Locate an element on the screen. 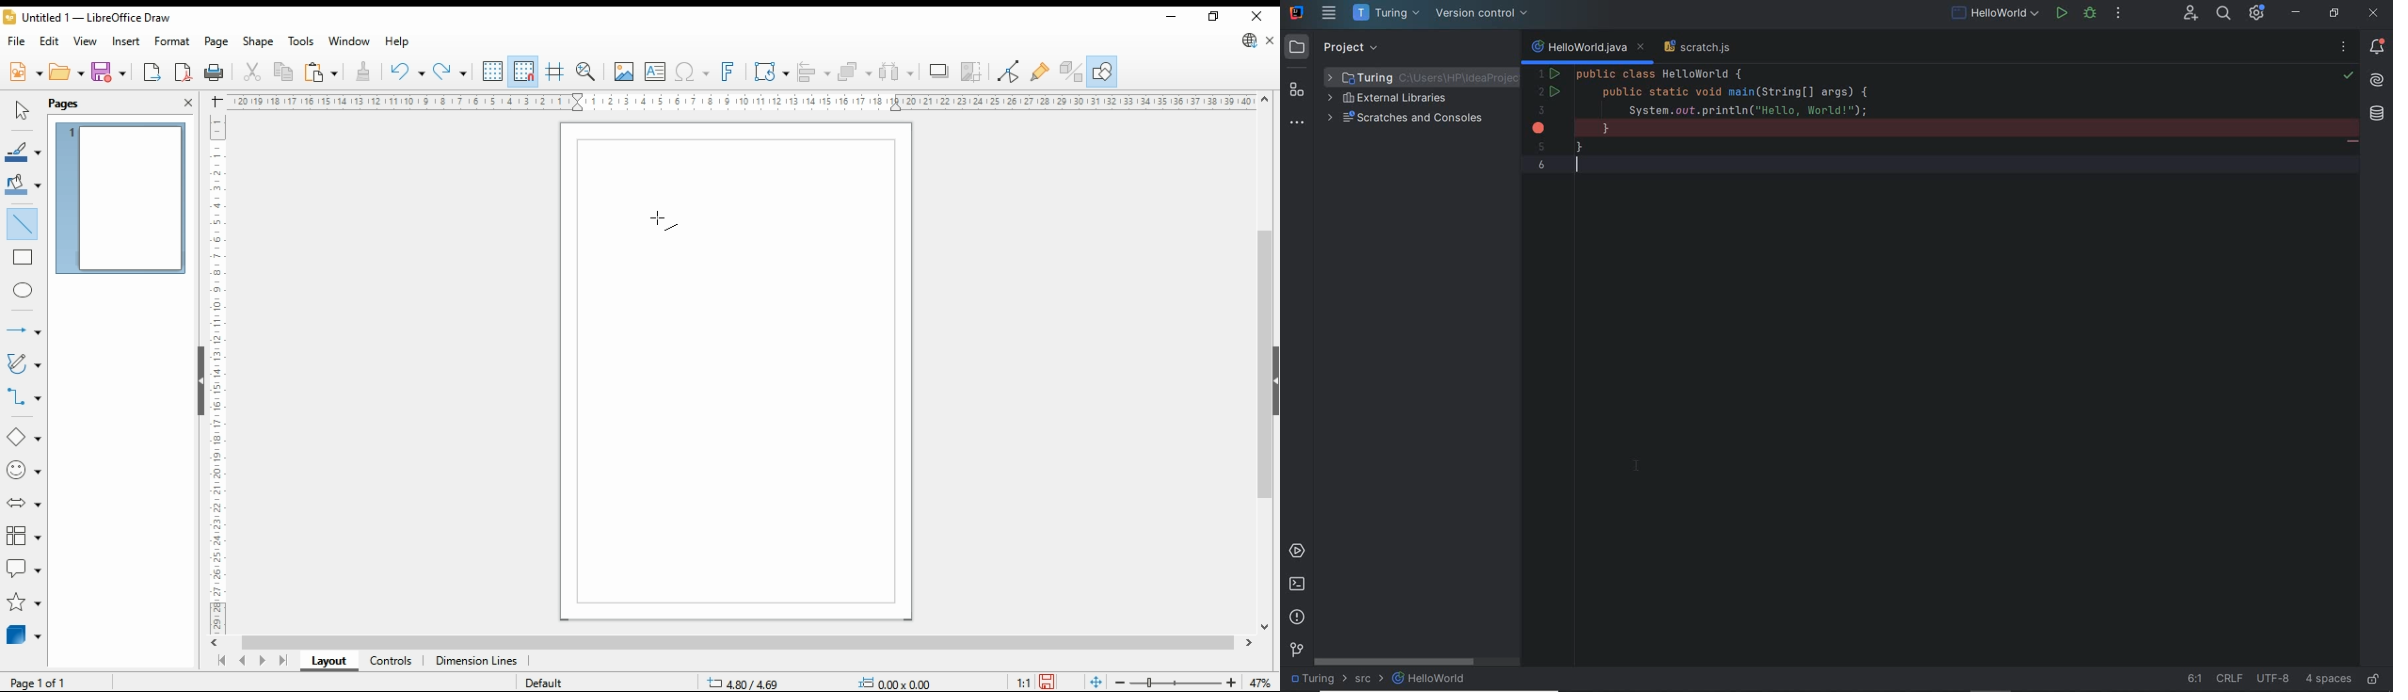 The height and width of the screenshot is (700, 2408). export is located at coordinates (152, 74).